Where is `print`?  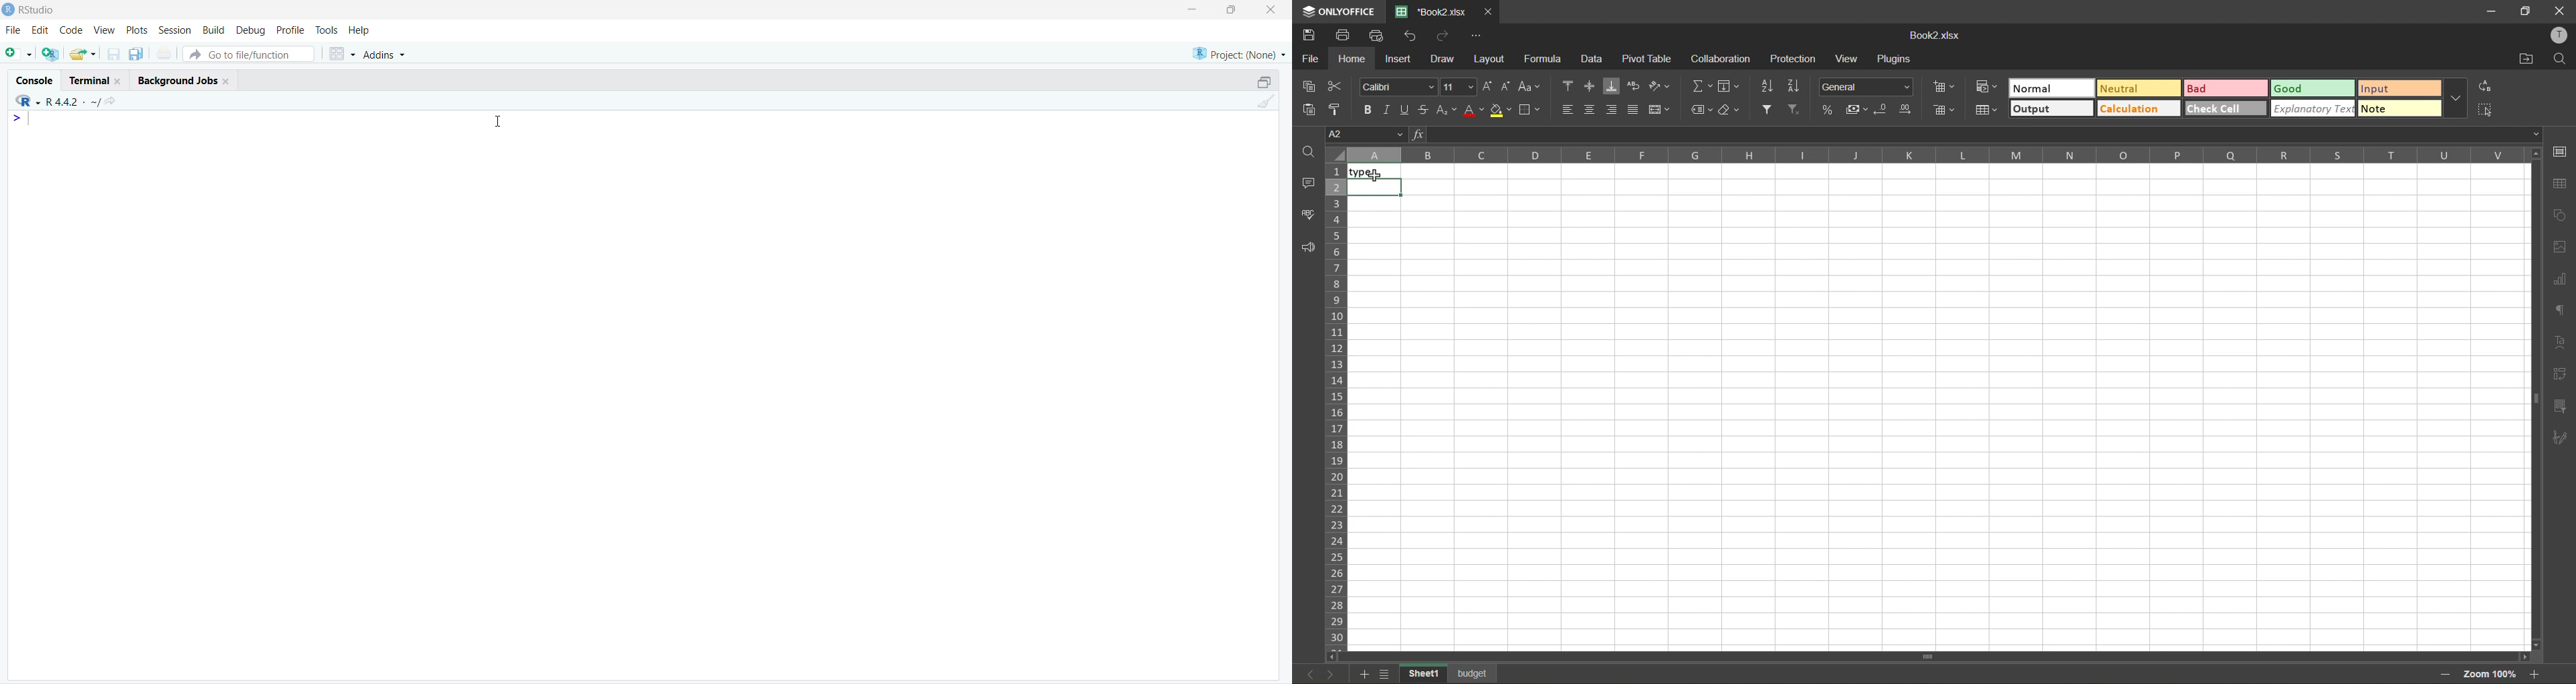
print is located at coordinates (1345, 36).